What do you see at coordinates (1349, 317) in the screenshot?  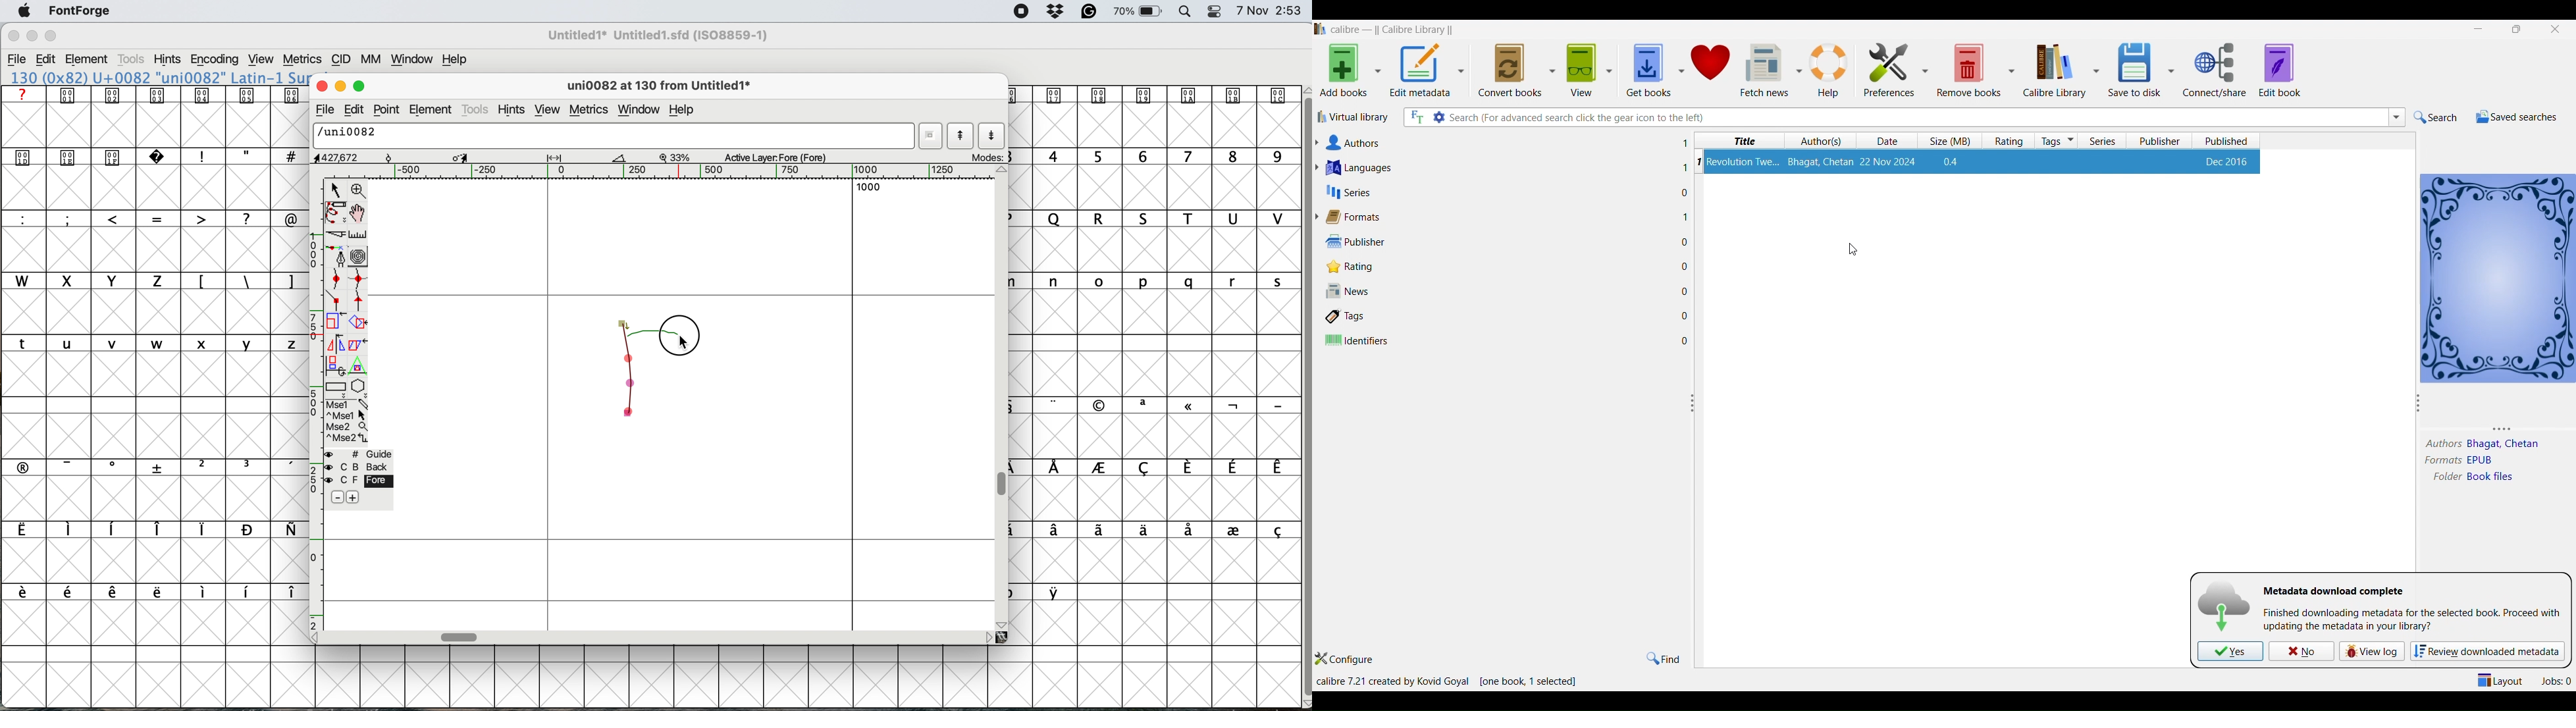 I see `tags` at bounding box center [1349, 317].